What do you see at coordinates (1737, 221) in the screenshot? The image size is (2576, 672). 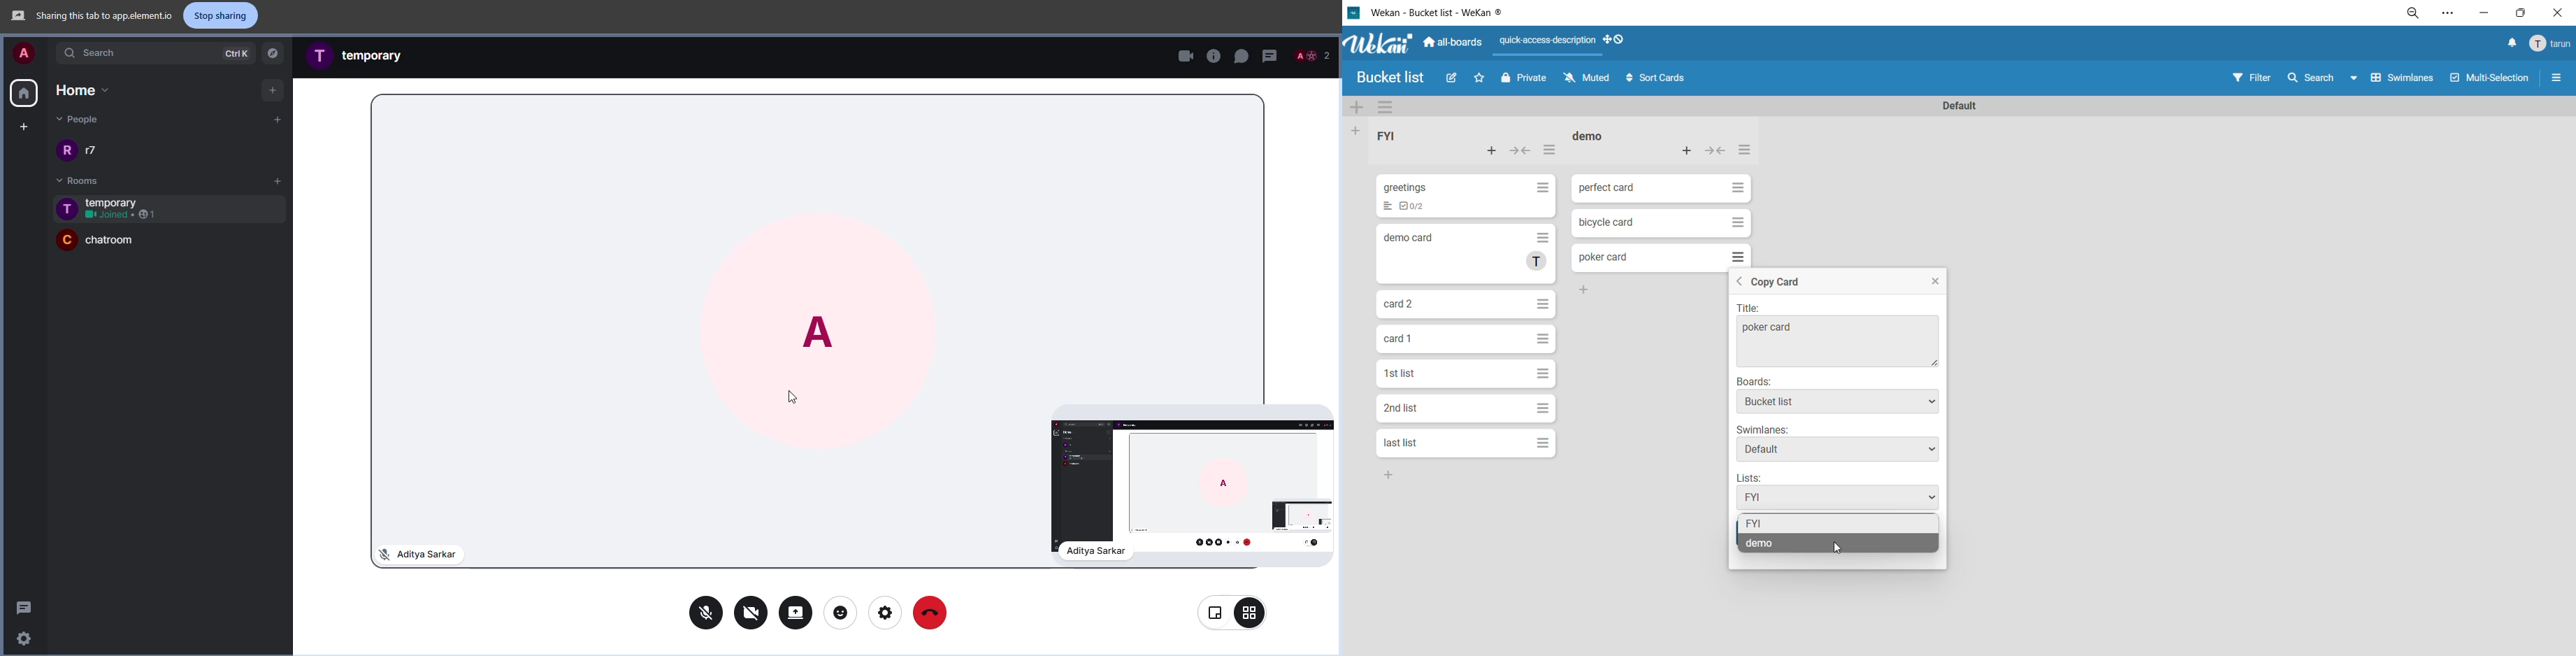 I see `Hamburger` at bounding box center [1737, 221].